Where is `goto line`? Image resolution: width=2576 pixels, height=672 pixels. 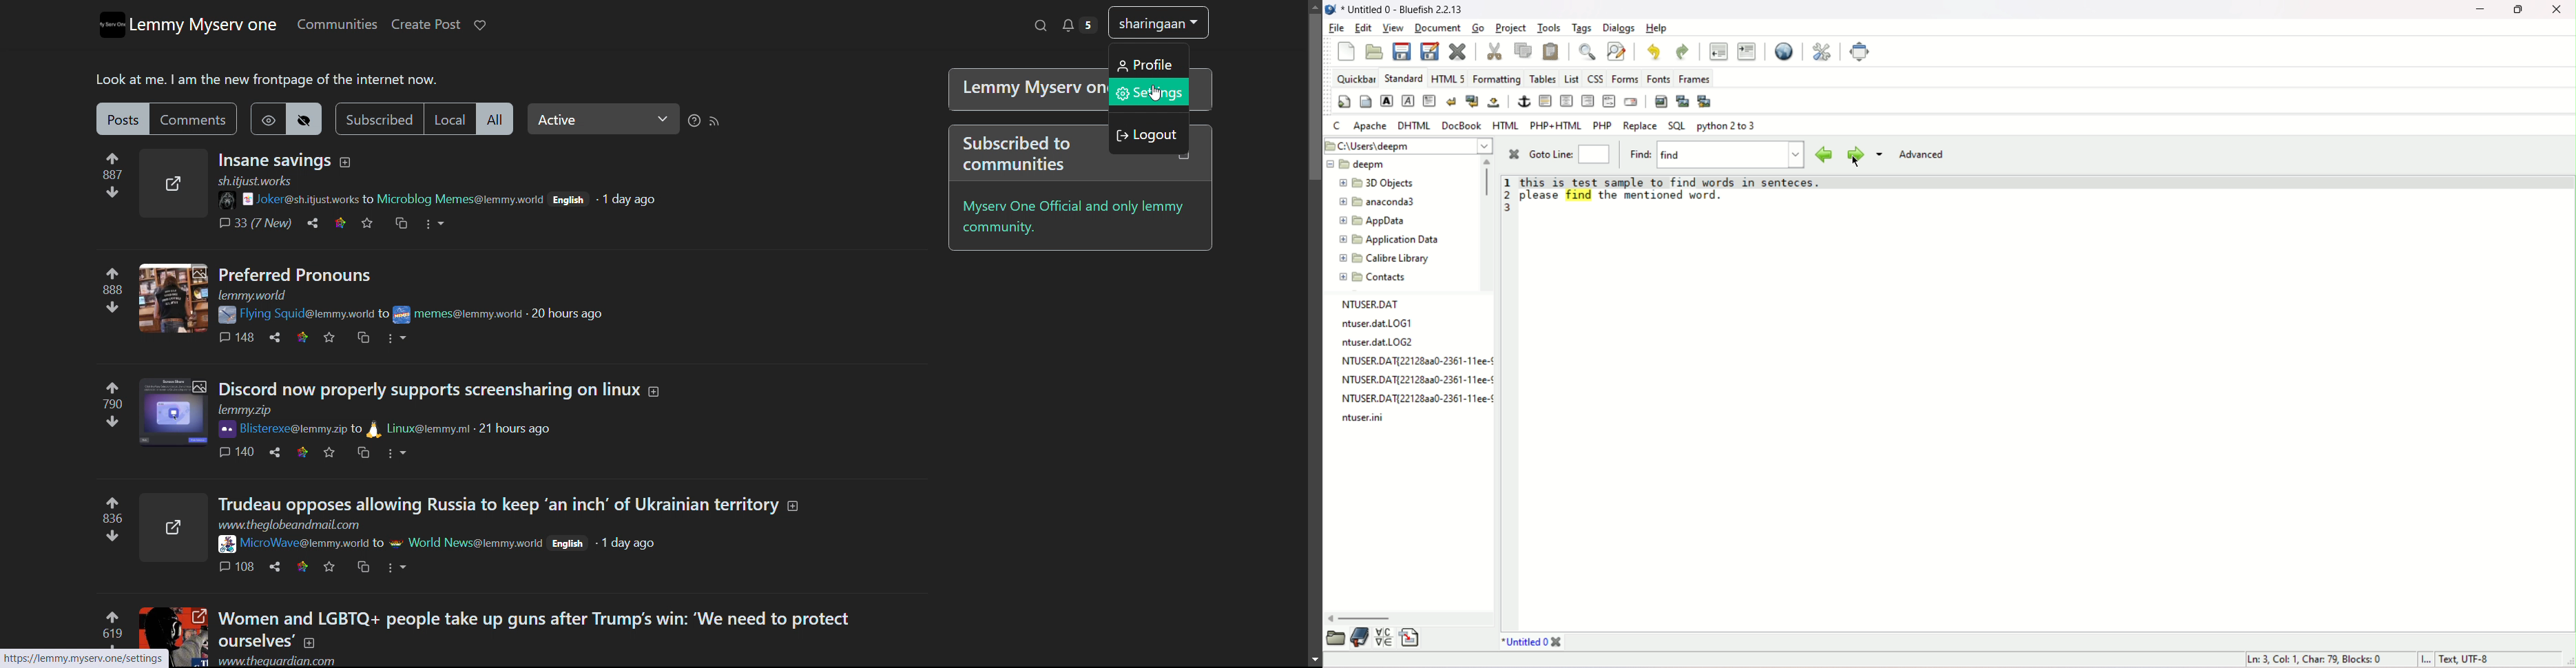
goto line is located at coordinates (1594, 153).